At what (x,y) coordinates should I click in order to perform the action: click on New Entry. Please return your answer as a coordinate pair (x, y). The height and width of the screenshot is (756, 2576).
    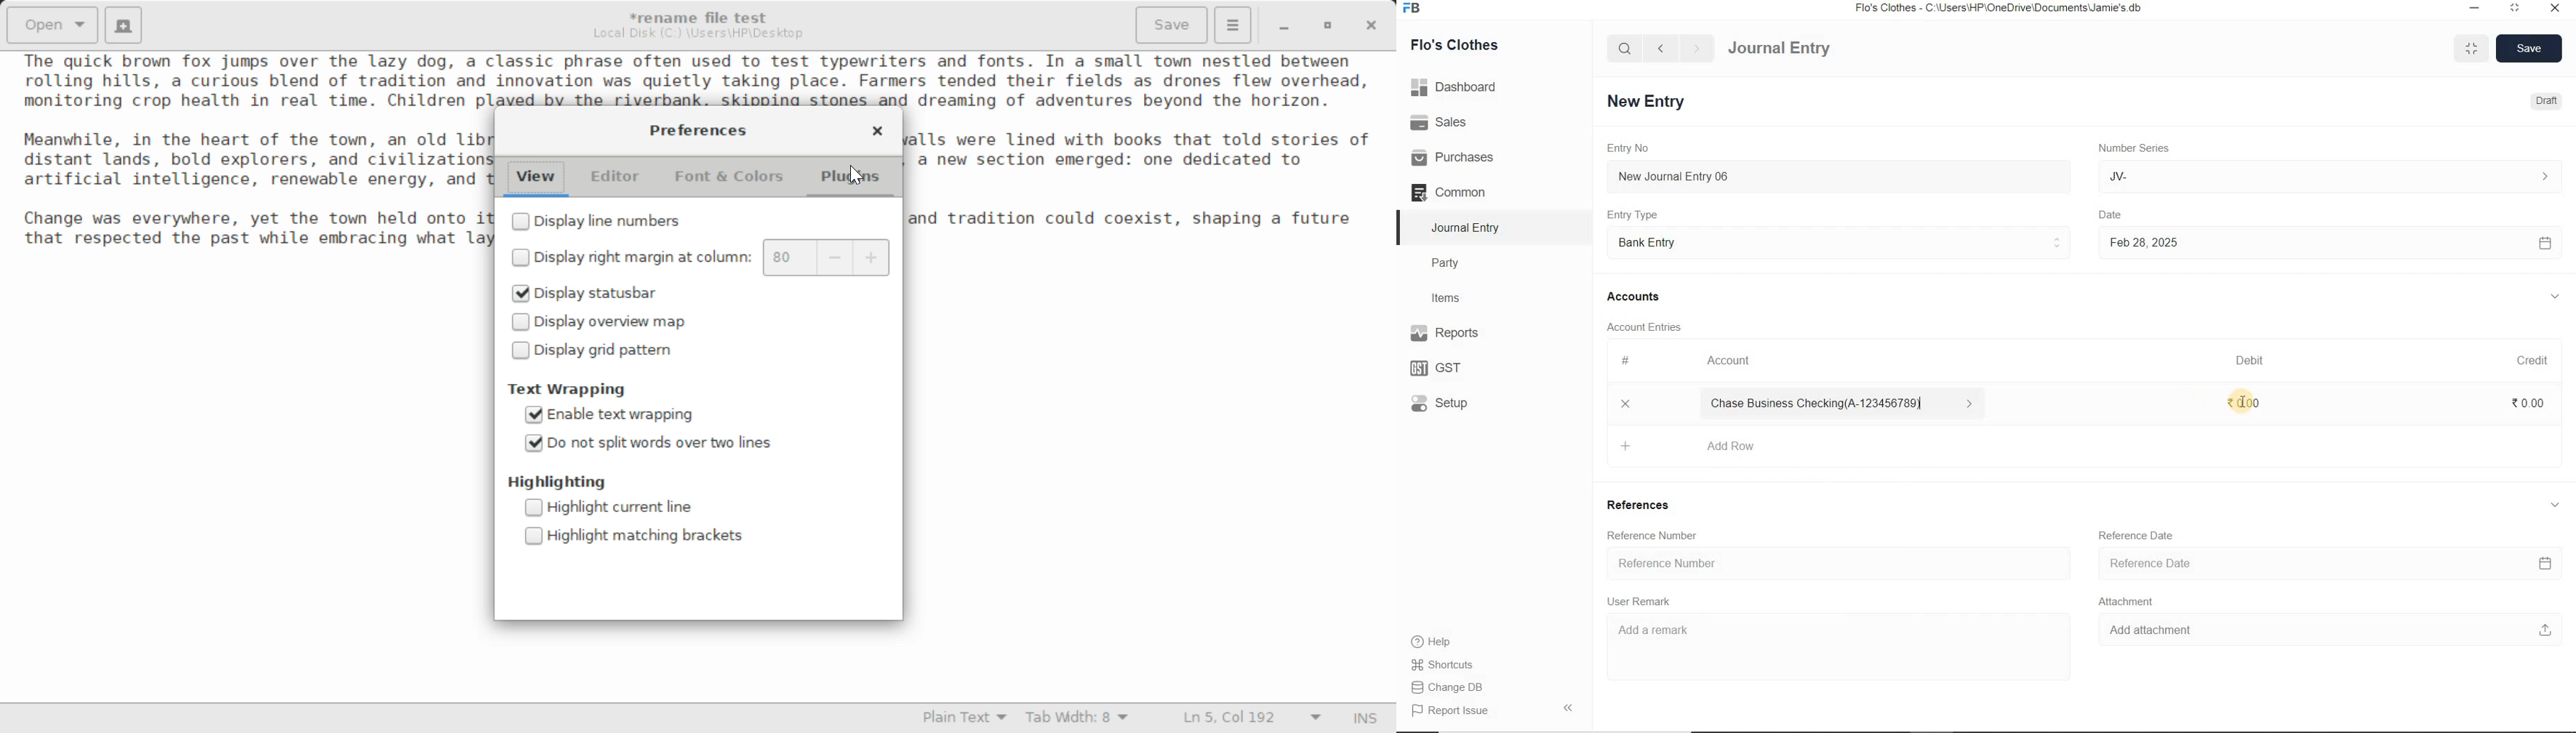
    Looking at the image, I should click on (1648, 100).